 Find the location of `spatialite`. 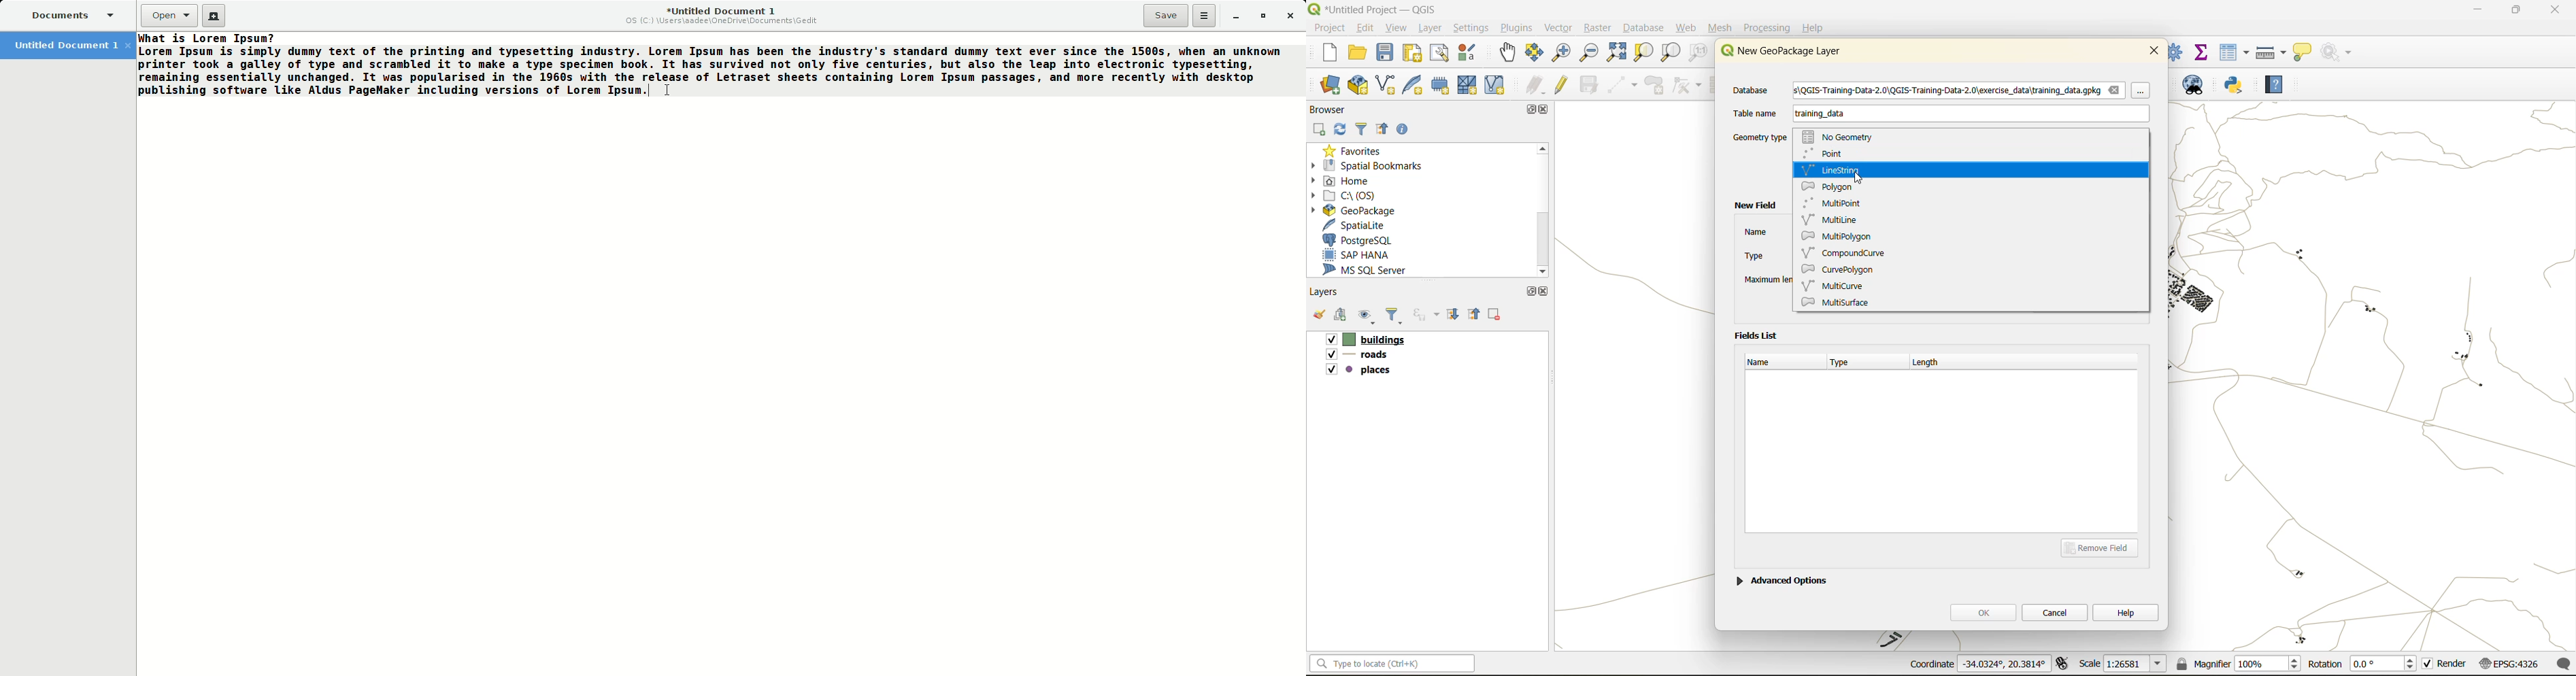

spatialite is located at coordinates (1362, 225).